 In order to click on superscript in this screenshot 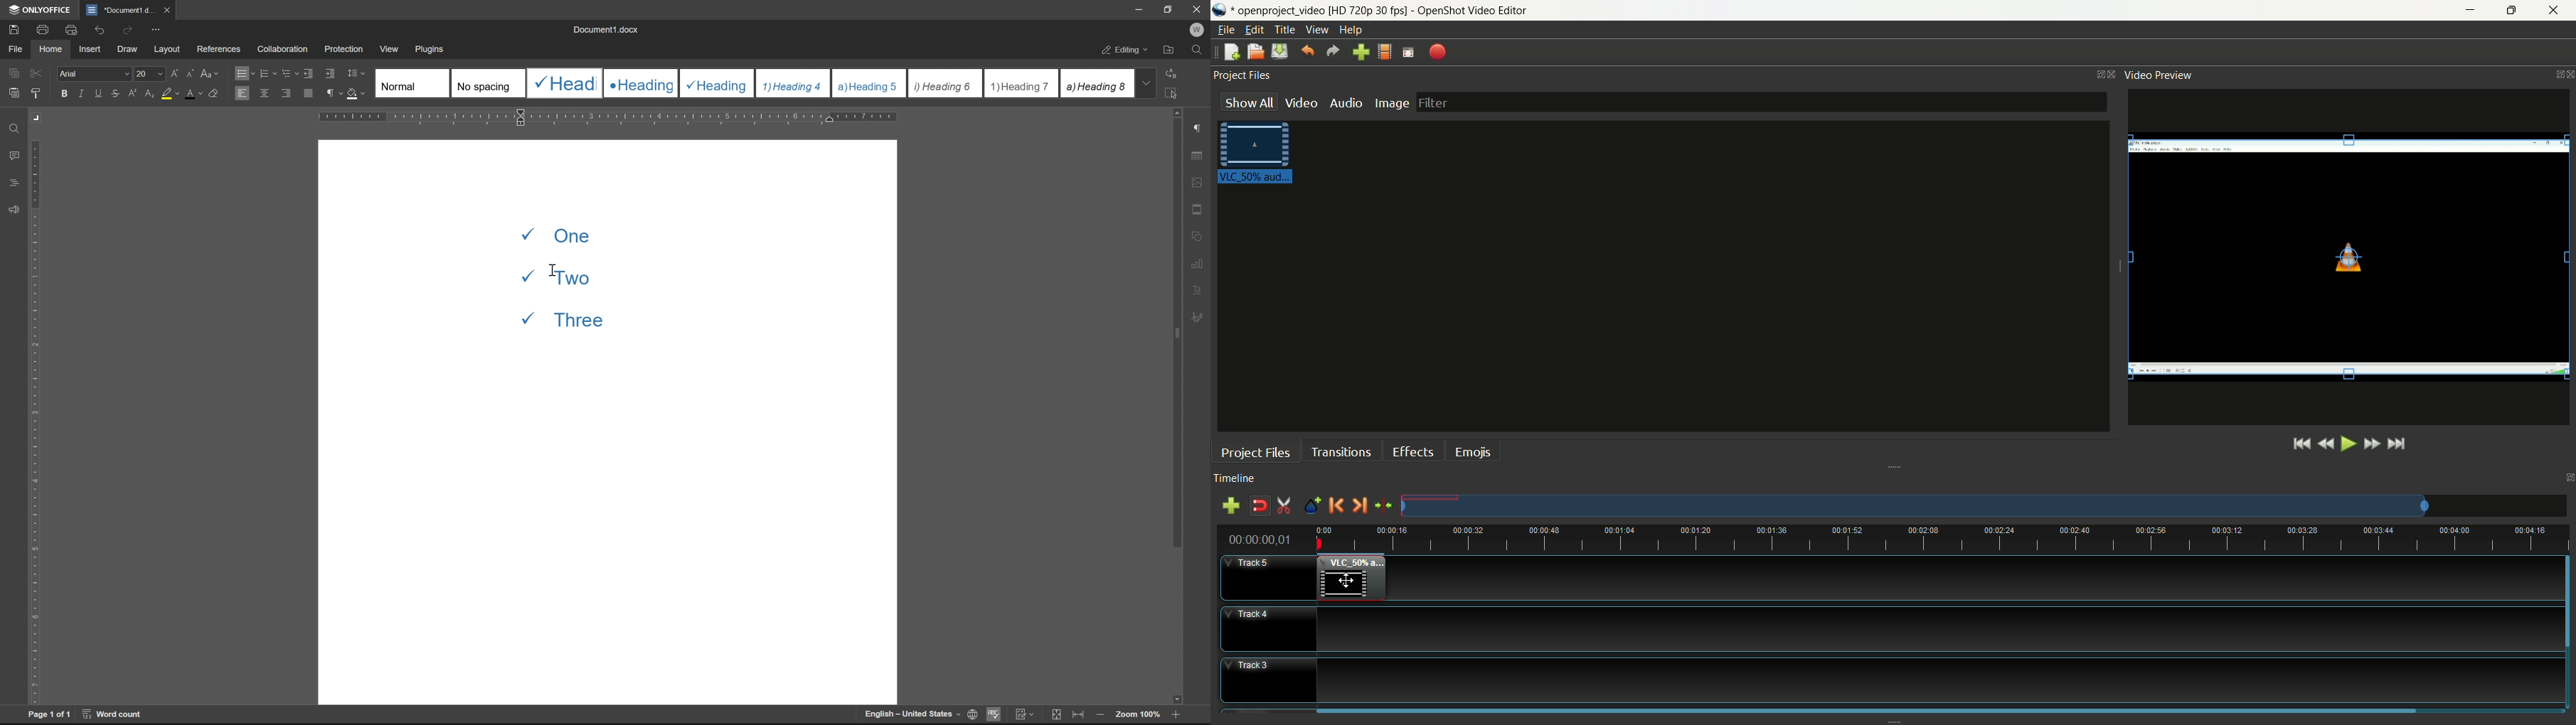, I will do `click(134, 93)`.